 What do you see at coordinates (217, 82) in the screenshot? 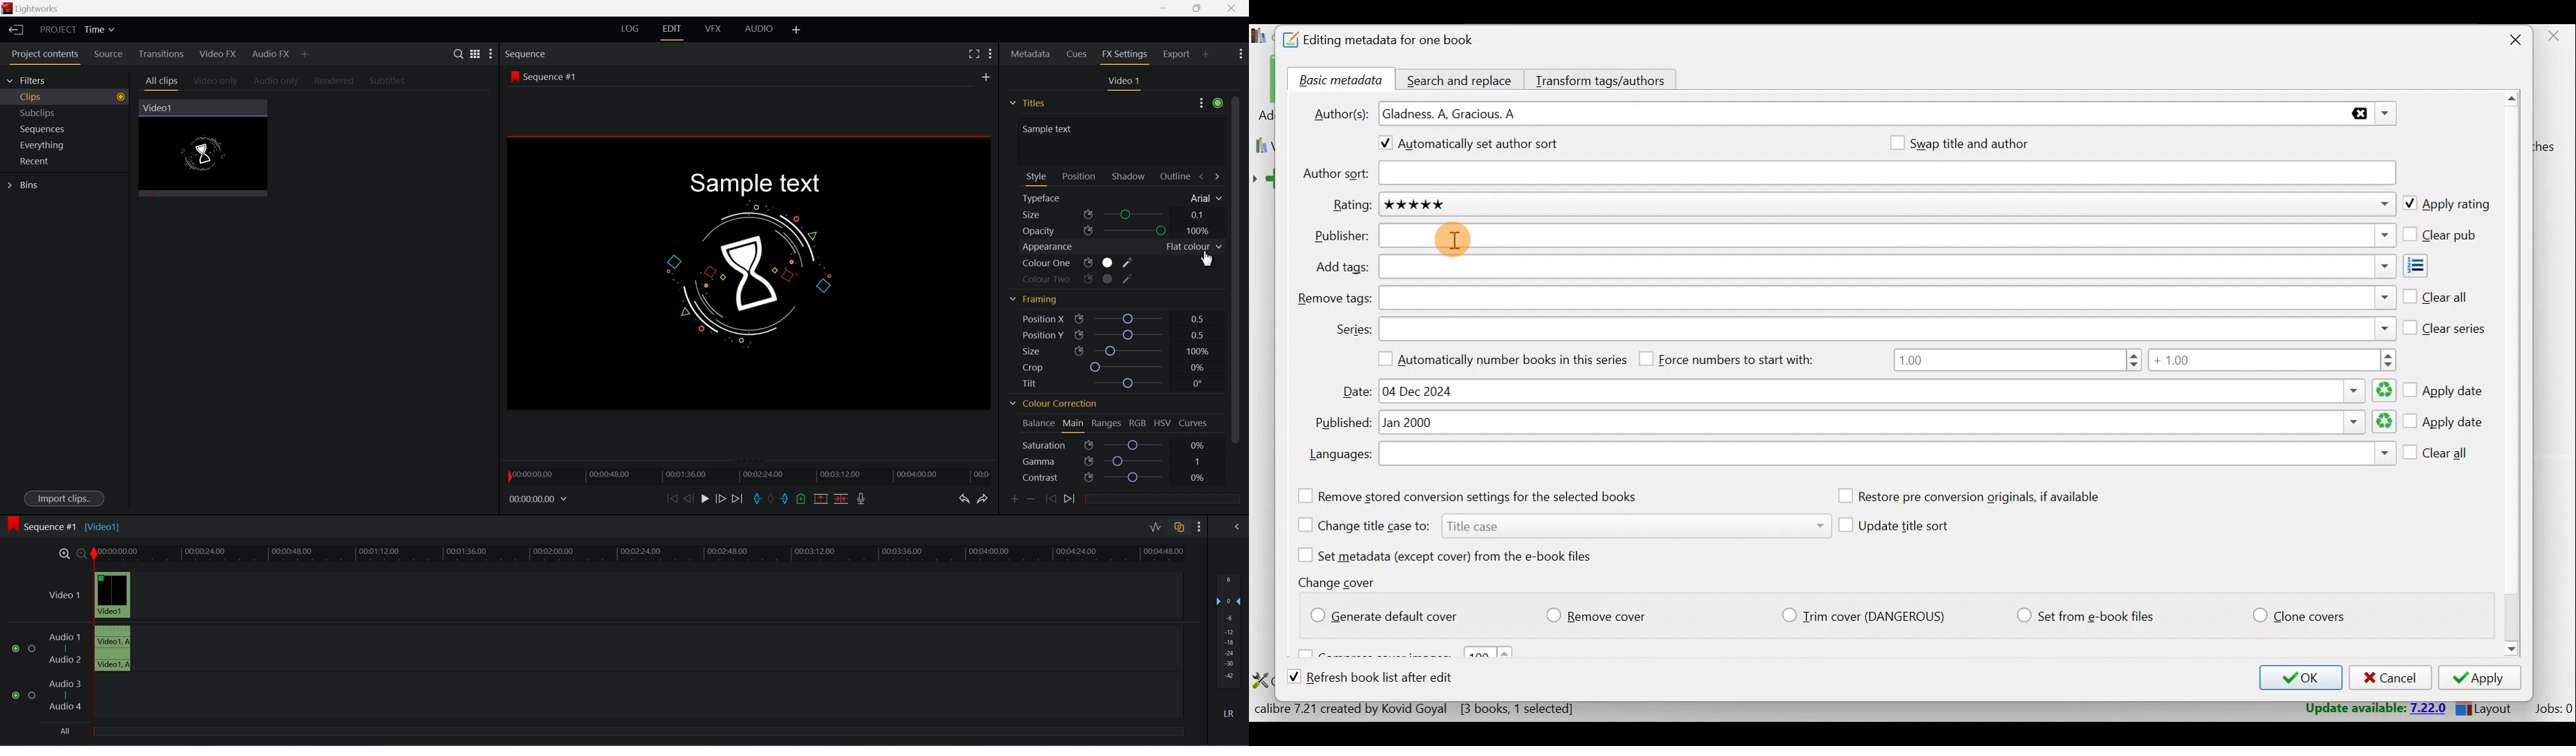
I see `video only` at bounding box center [217, 82].